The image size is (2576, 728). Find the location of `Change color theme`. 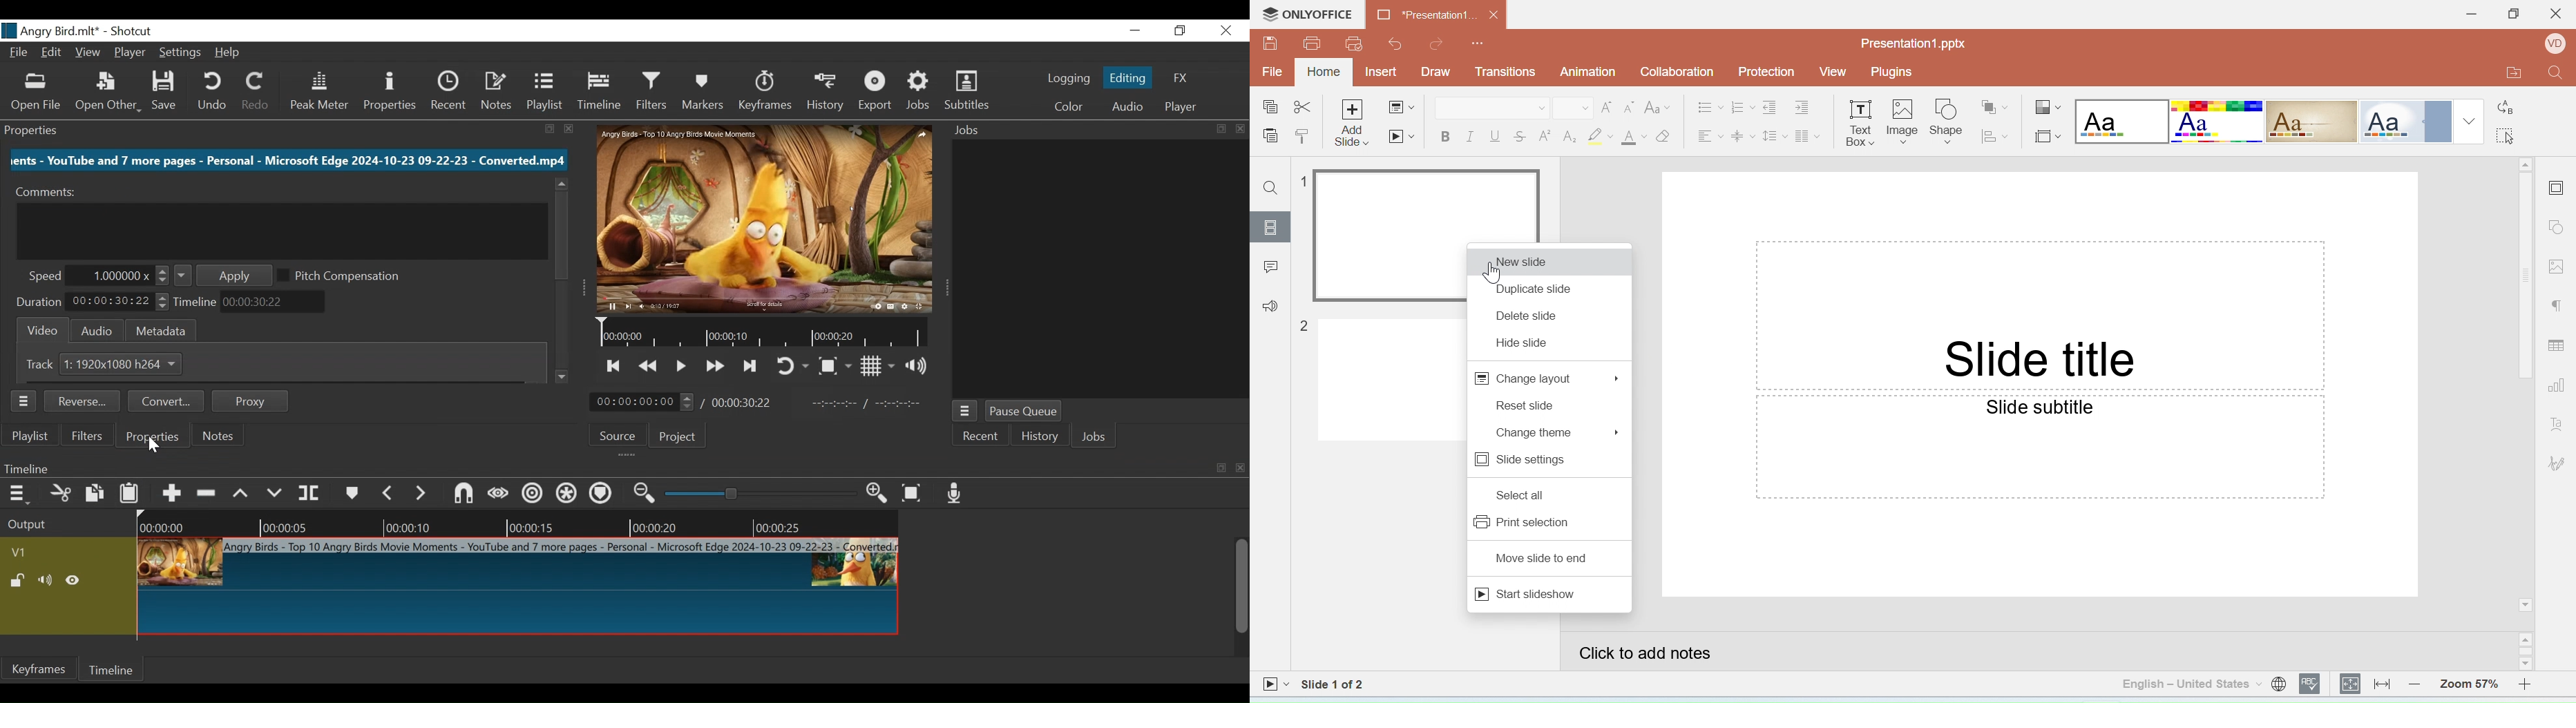

Change color theme is located at coordinates (2048, 108).